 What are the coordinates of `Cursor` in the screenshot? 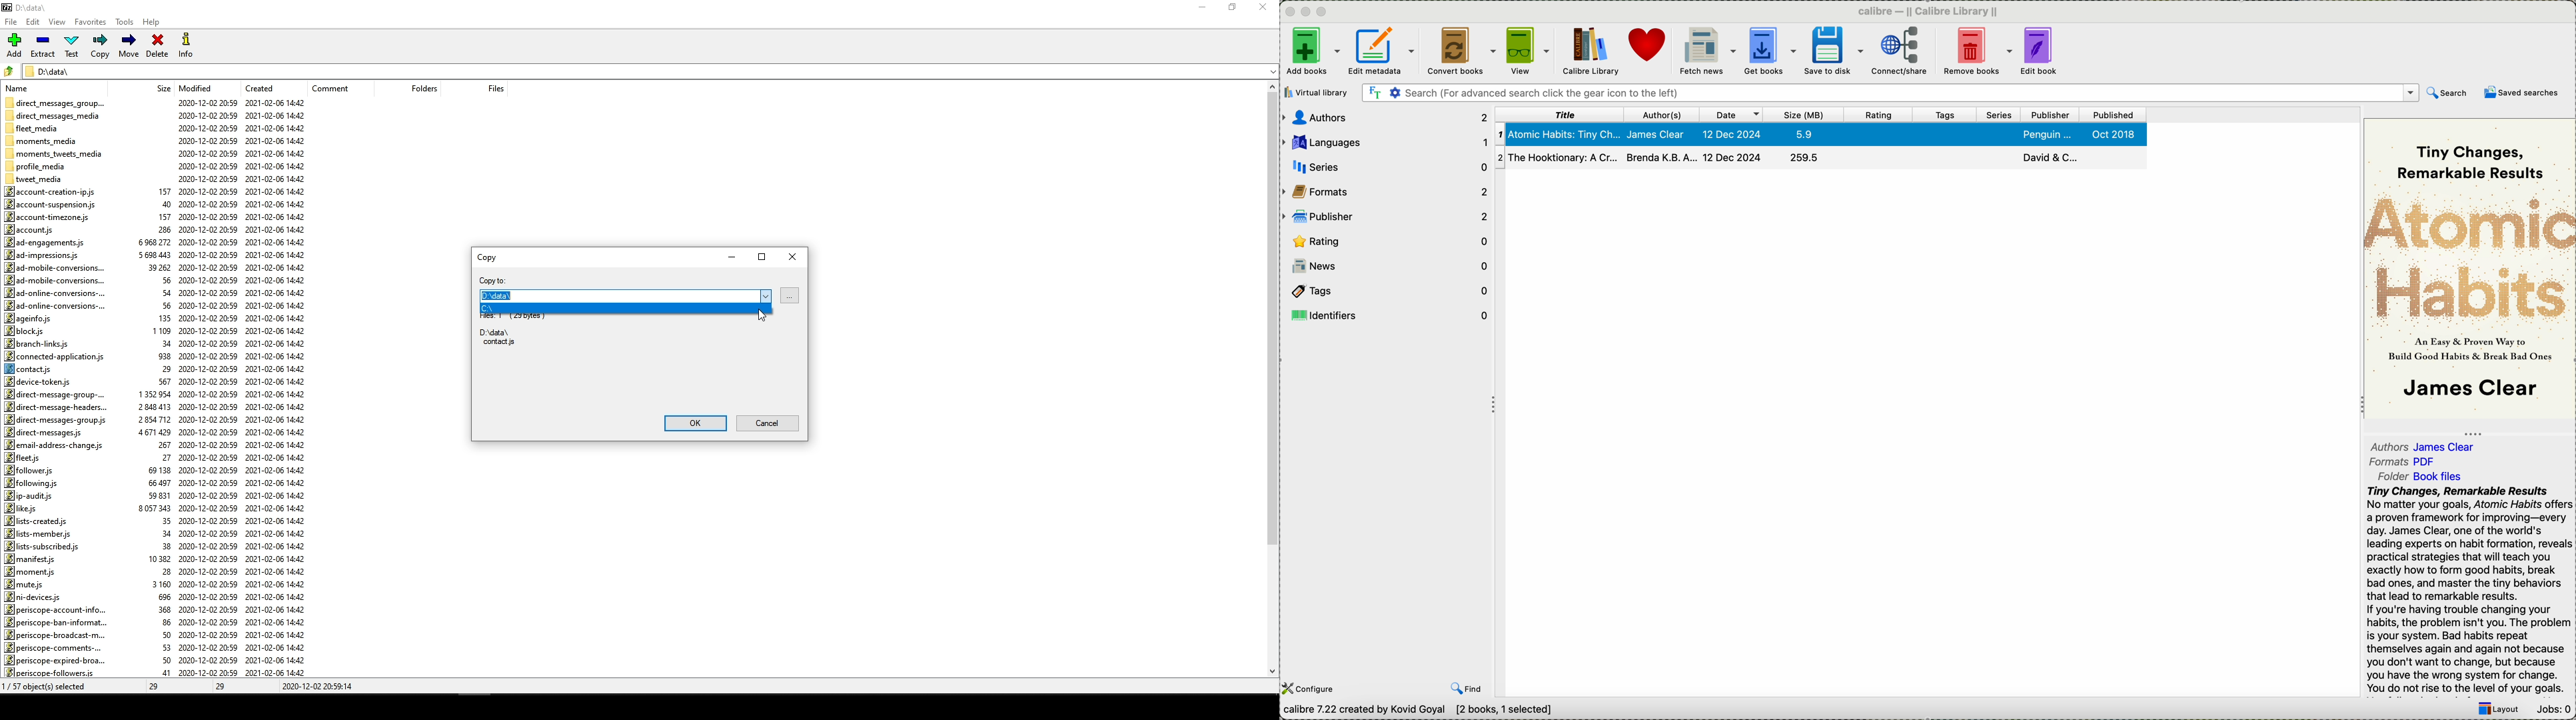 It's located at (762, 317).